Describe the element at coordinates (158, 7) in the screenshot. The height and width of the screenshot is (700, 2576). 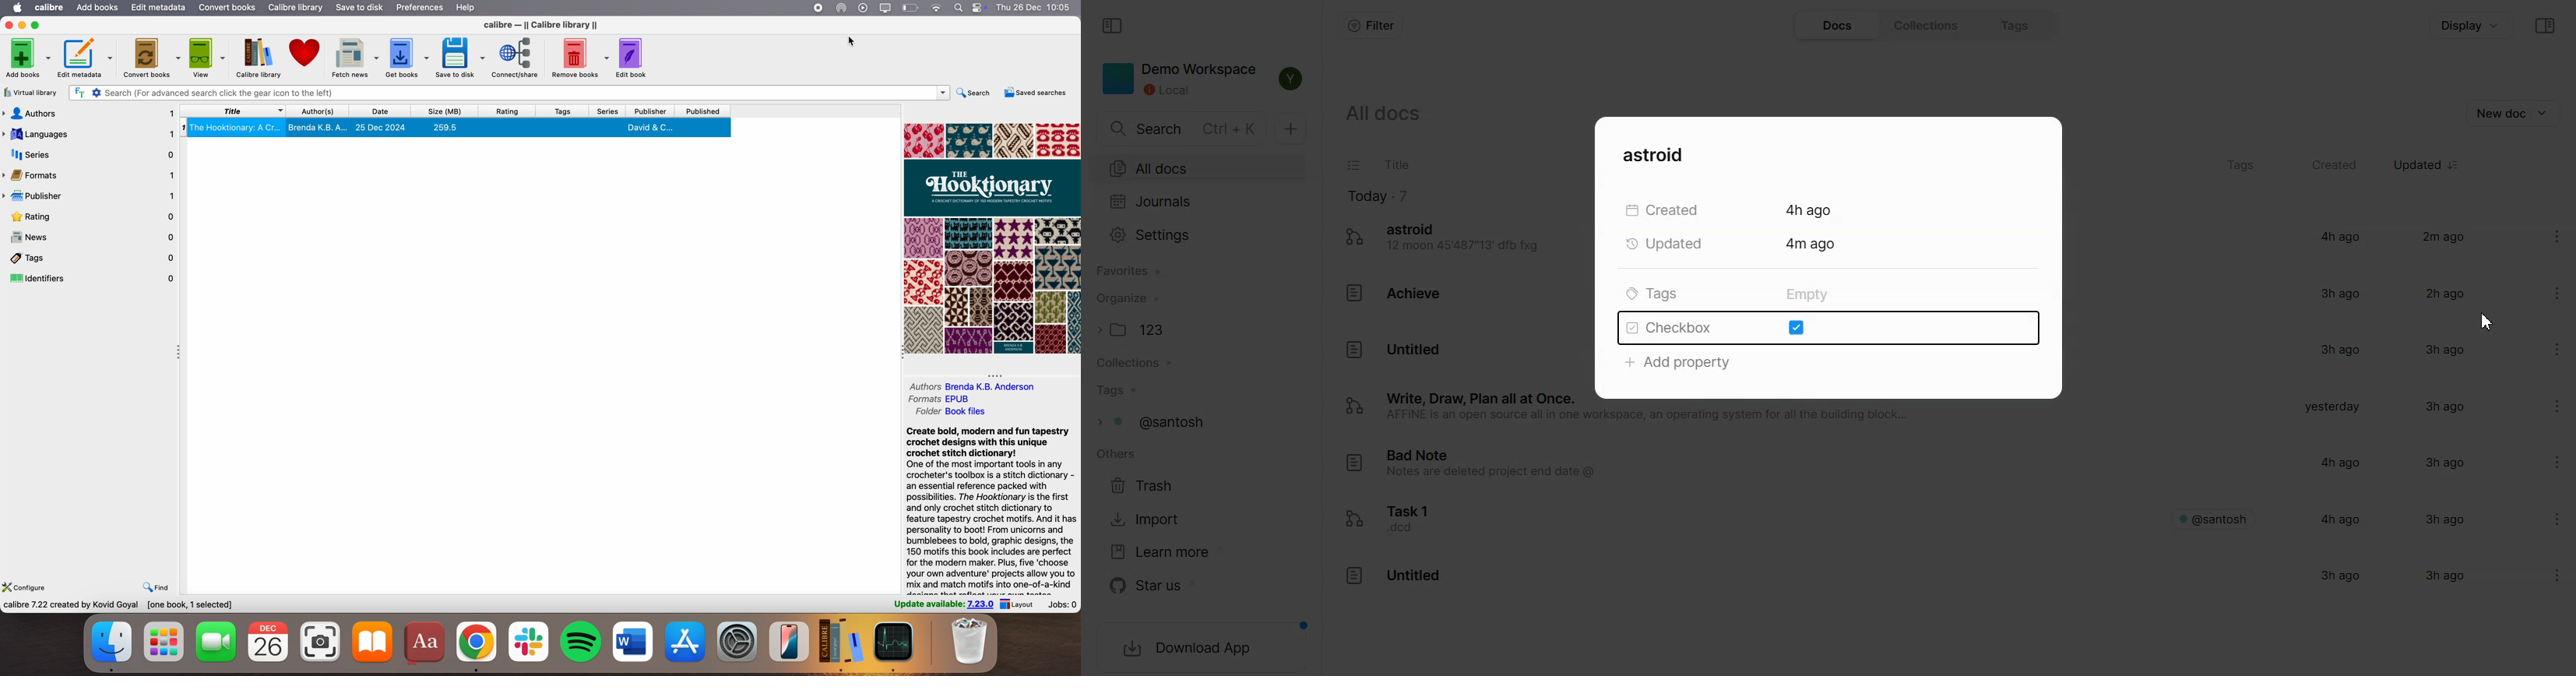
I see `edit metadata` at that location.